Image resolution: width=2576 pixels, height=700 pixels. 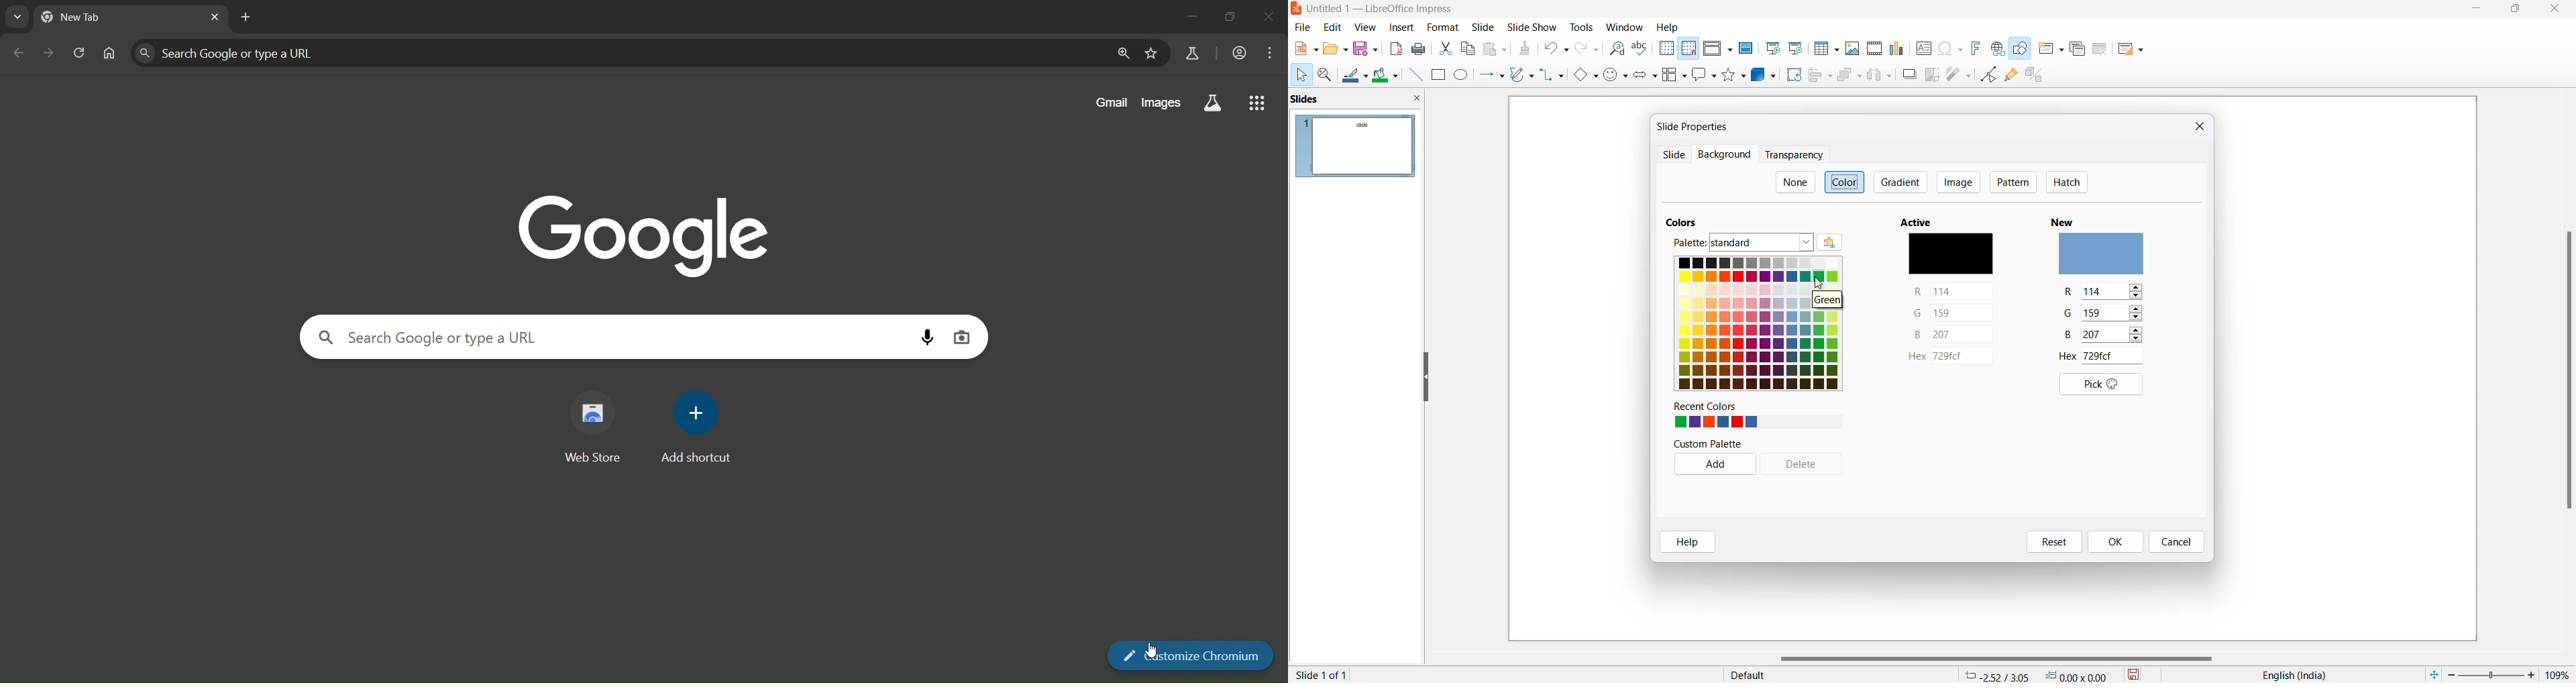 I want to click on duplicate slide, so click(x=2076, y=50).